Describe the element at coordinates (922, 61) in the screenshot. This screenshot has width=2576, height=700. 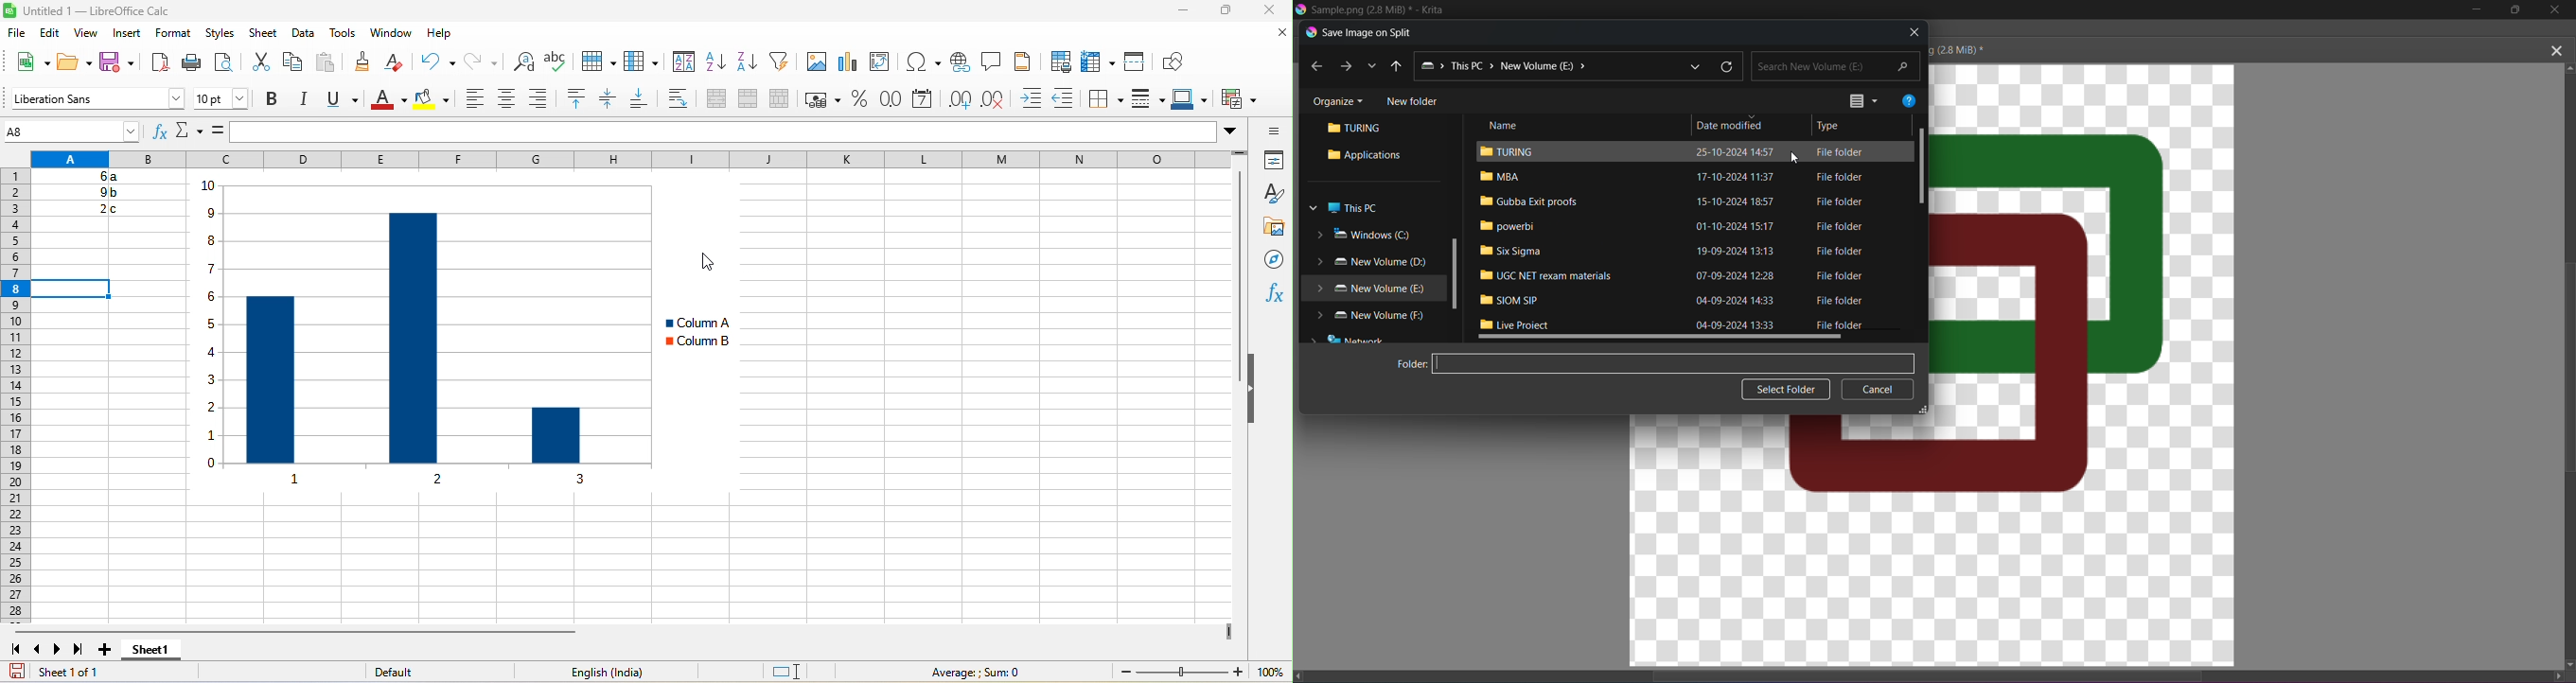
I see `special character` at that location.